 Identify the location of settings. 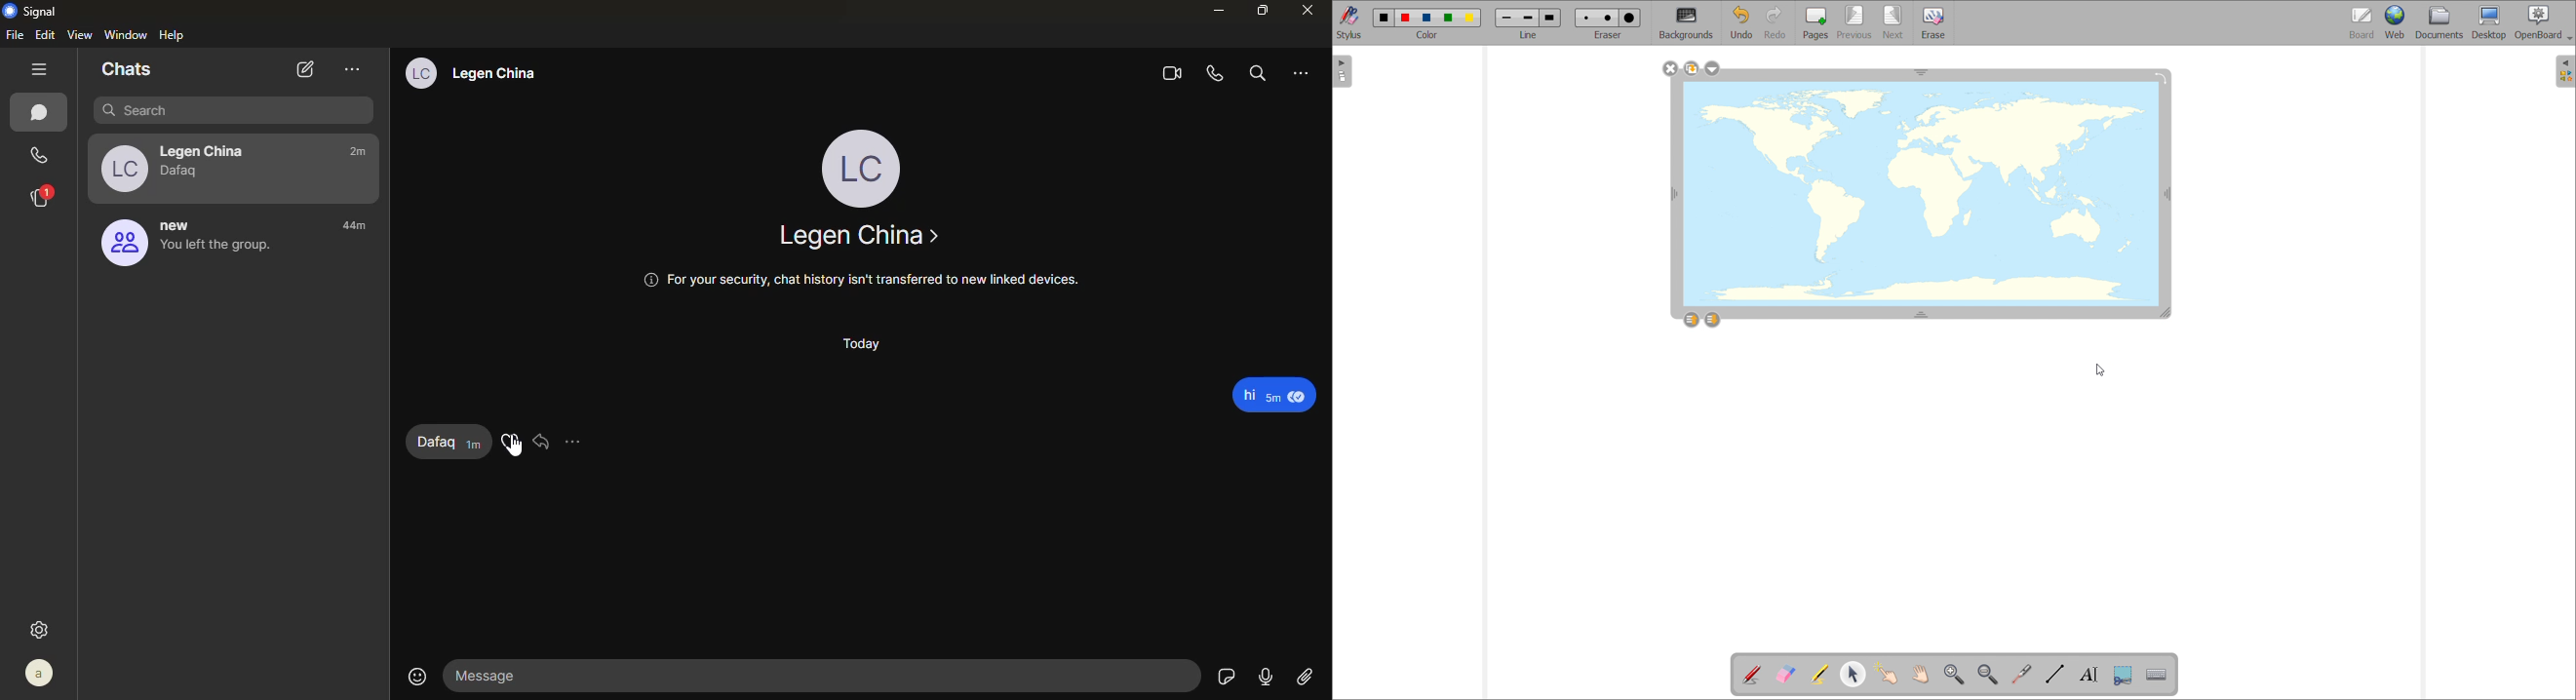
(42, 629).